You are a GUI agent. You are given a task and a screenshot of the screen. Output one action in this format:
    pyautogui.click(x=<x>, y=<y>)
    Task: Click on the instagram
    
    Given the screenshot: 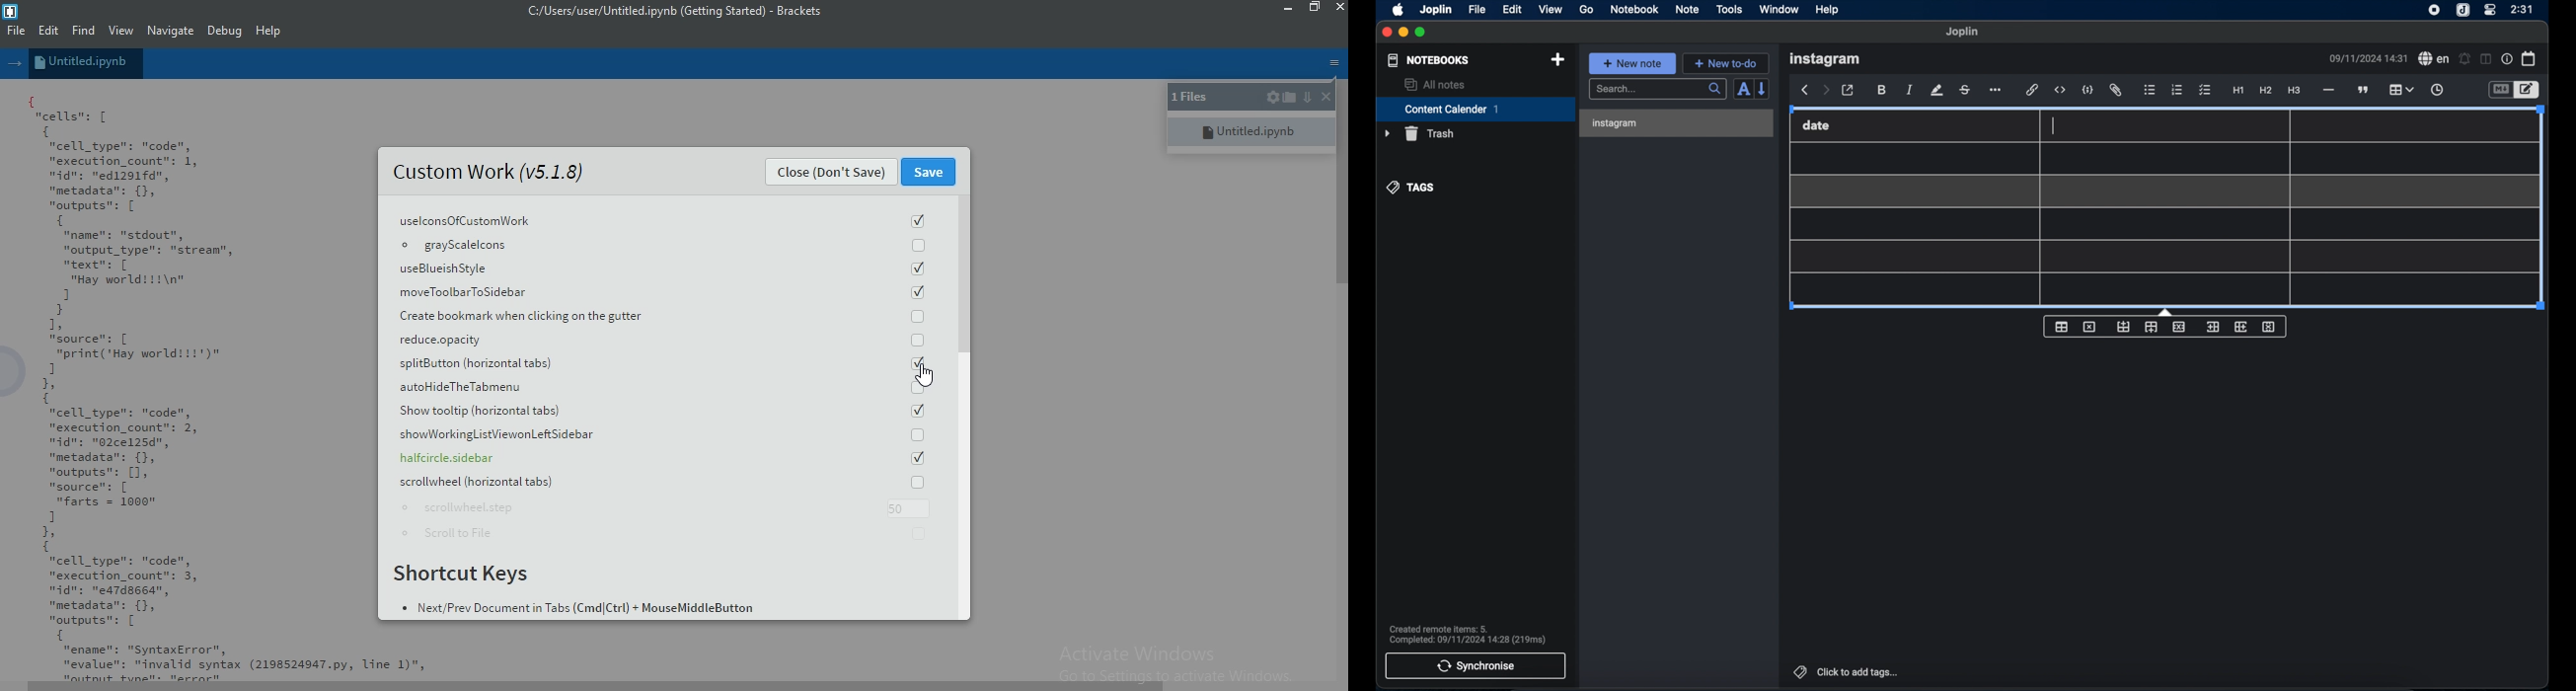 What is the action you would take?
    pyautogui.click(x=1617, y=123)
    